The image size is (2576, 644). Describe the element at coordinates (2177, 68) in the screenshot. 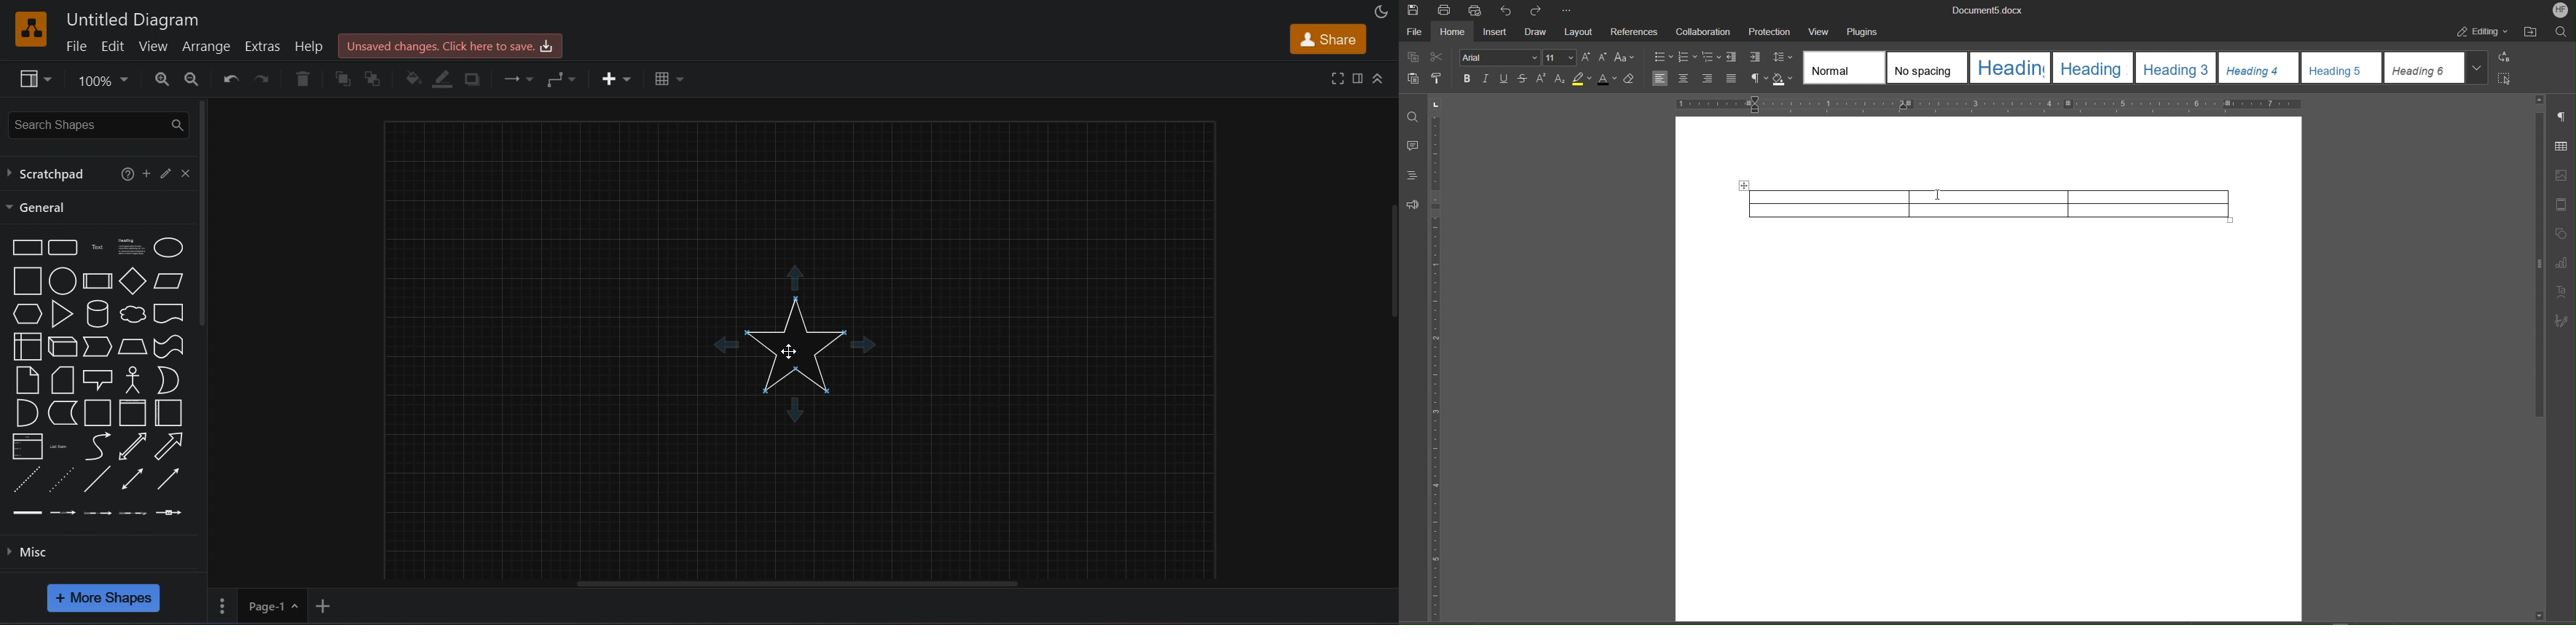

I see `heading 3` at that location.